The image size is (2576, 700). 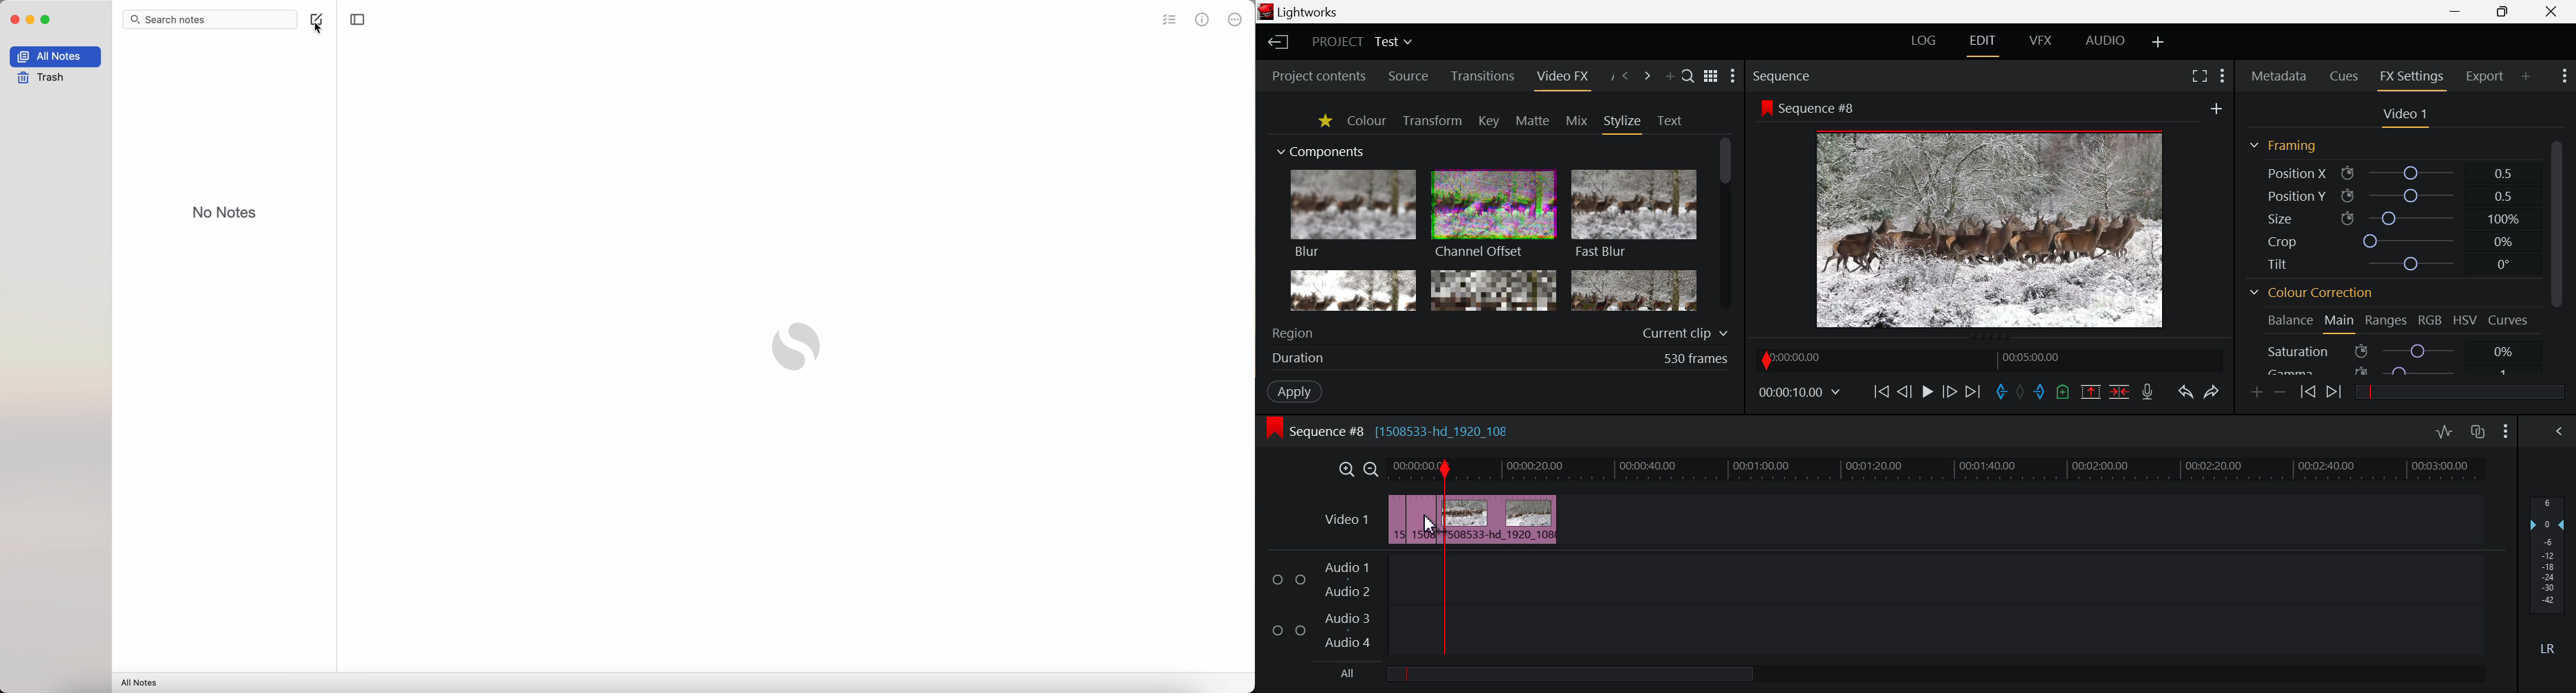 What do you see at coordinates (1323, 121) in the screenshot?
I see `Favorites` at bounding box center [1323, 121].